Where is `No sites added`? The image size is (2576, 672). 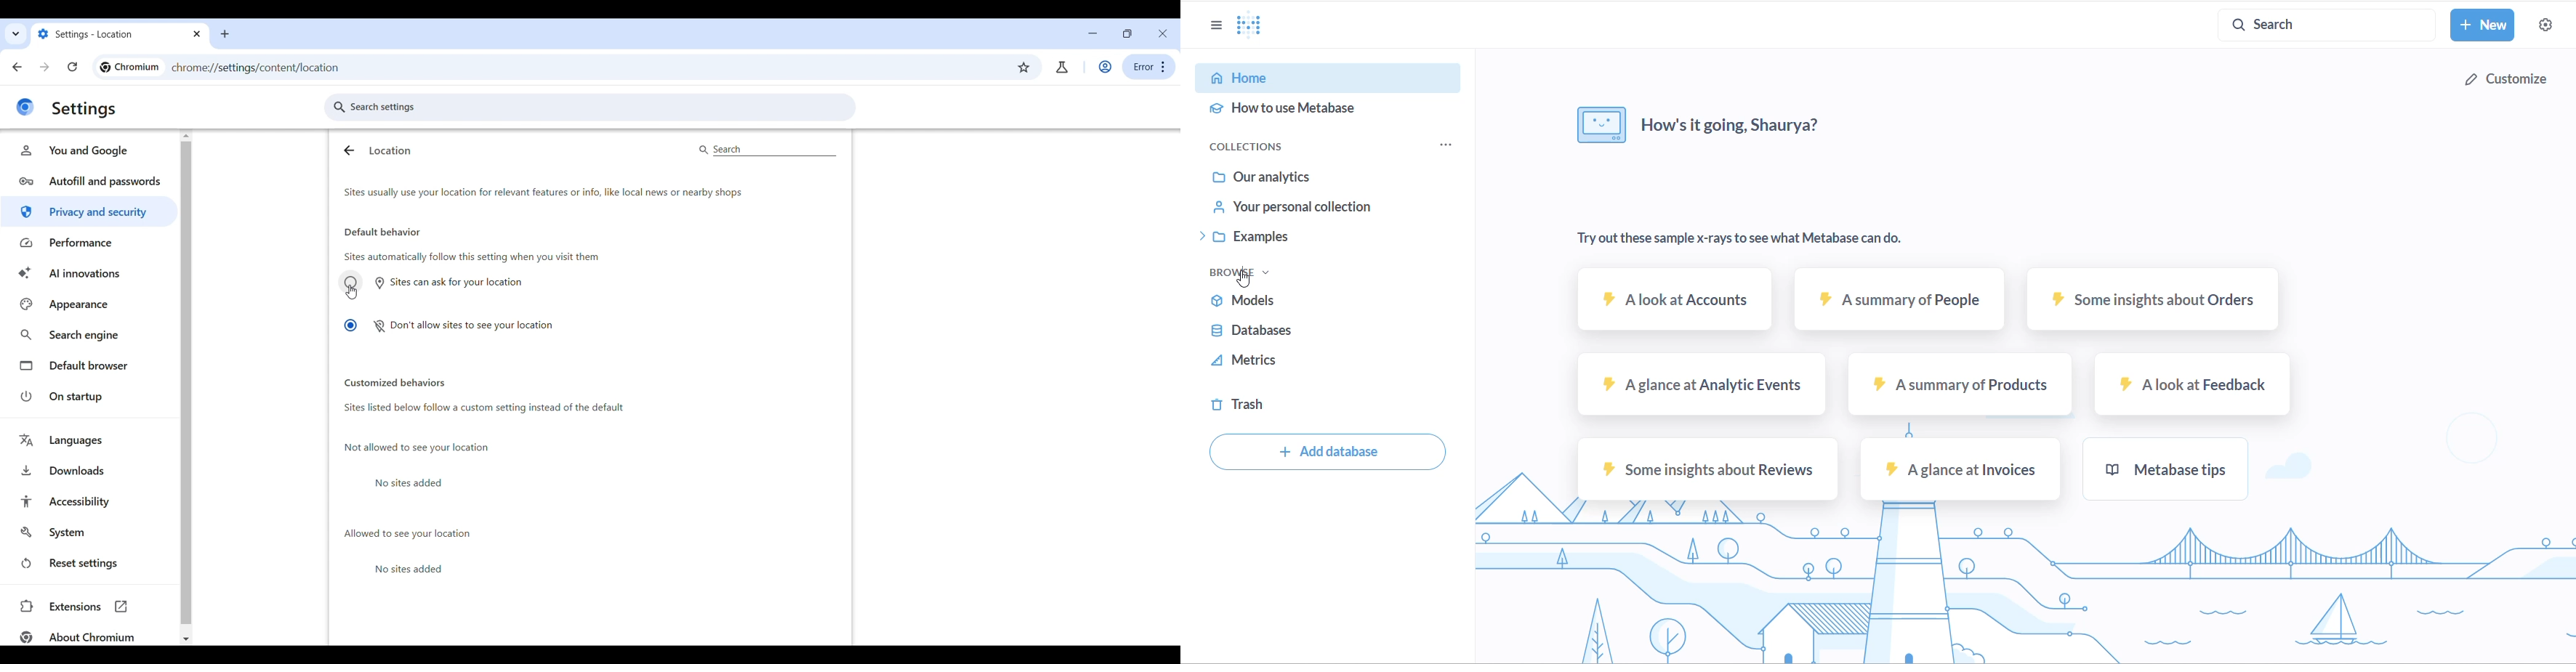 No sites added is located at coordinates (415, 483).